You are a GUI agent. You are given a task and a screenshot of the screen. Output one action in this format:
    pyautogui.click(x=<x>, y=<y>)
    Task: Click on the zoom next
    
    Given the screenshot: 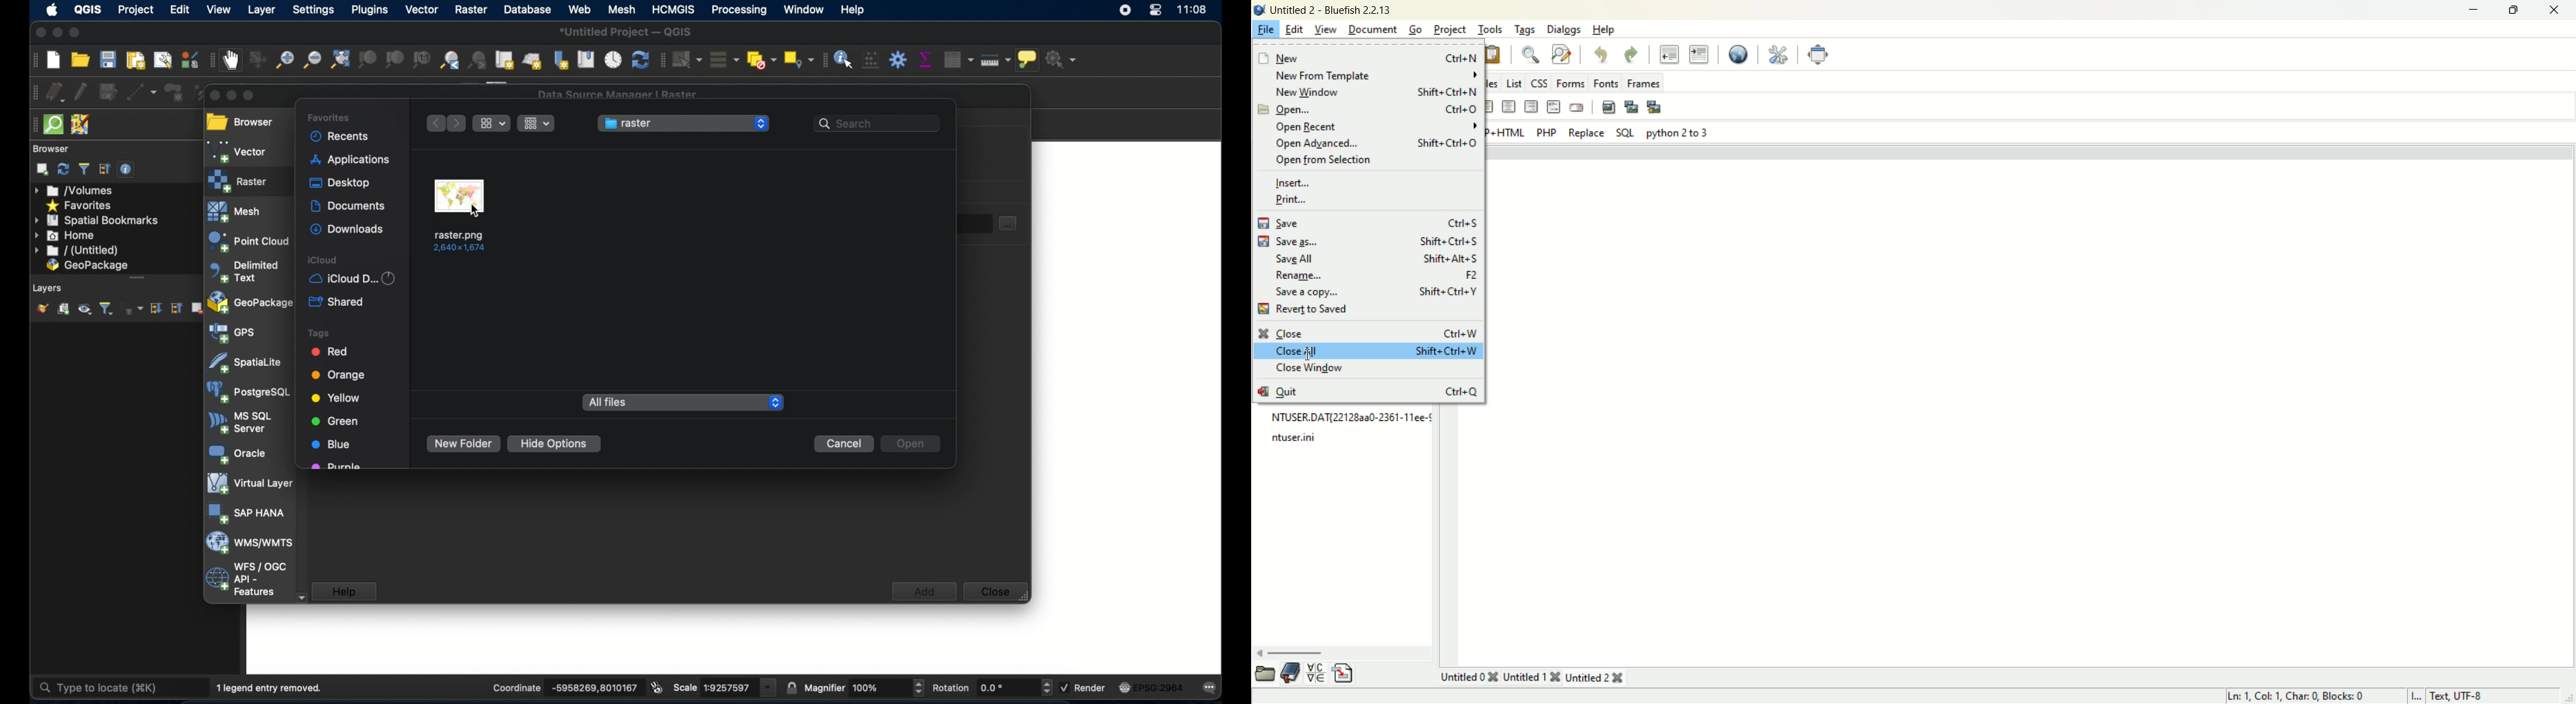 What is the action you would take?
    pyautogui.click(x=478, y=59)
    